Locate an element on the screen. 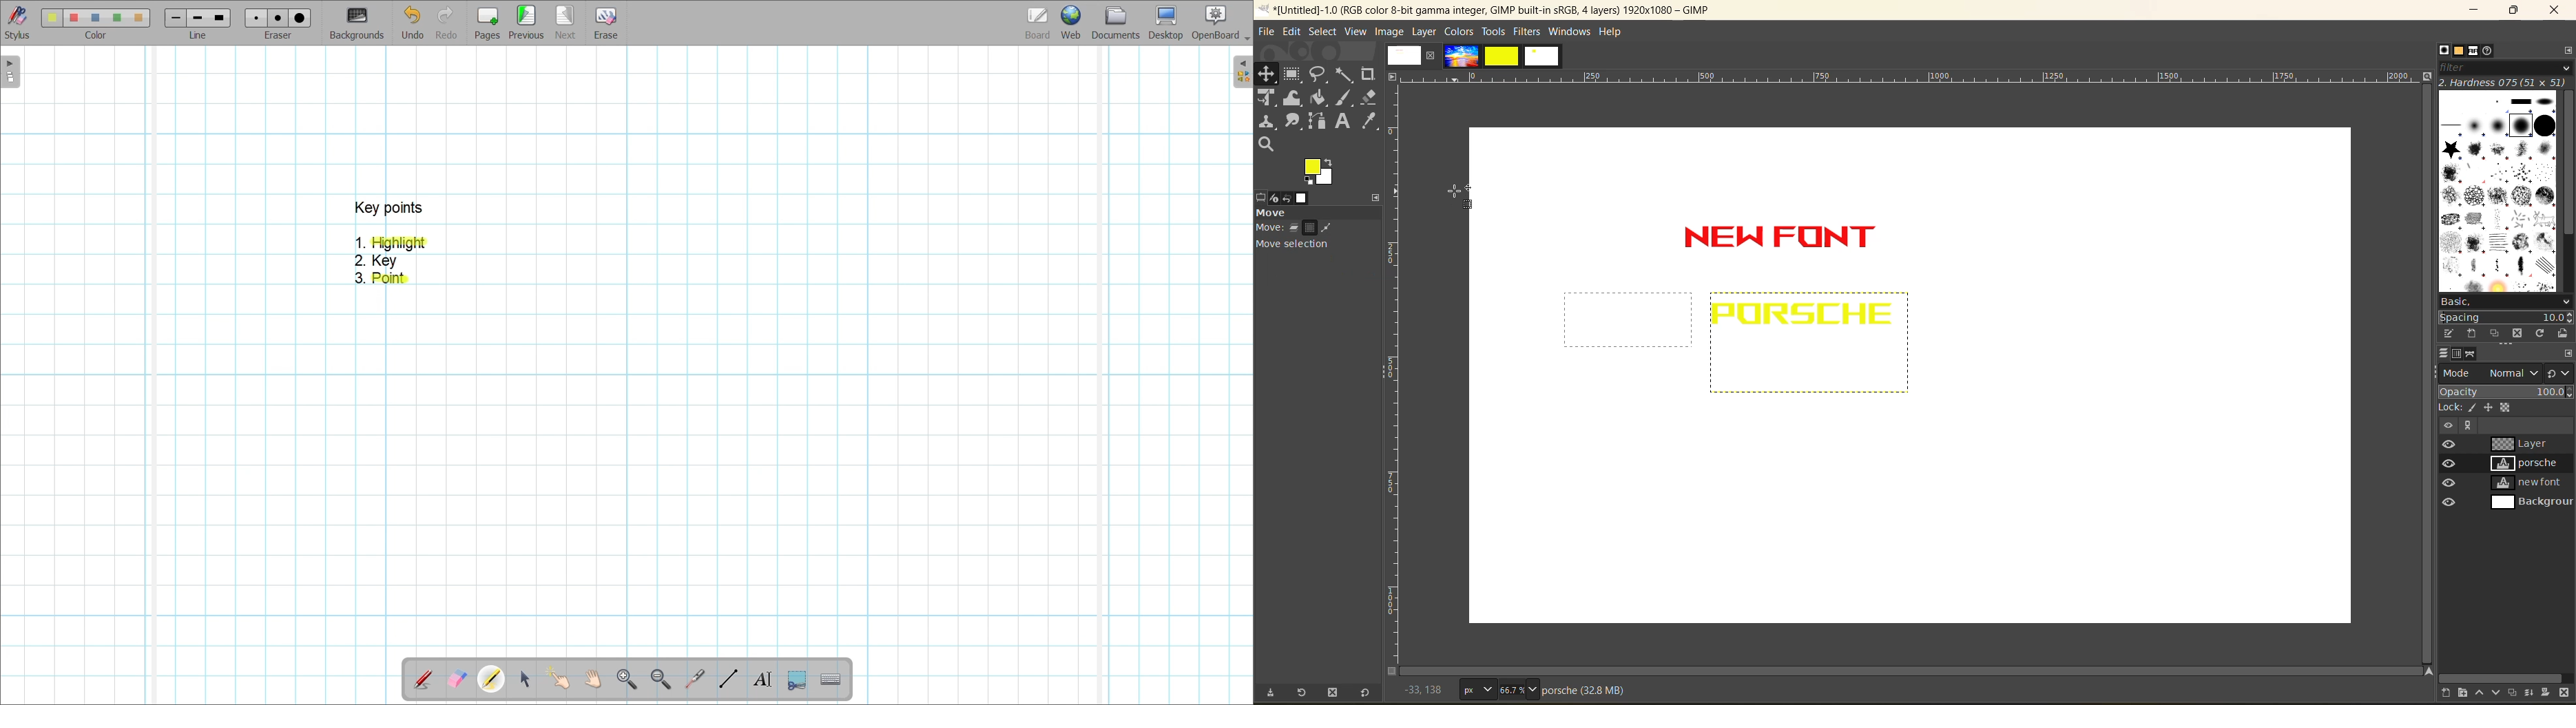 The width and height of the screenshot is (2576, 728). configure is located at coordinates (2568, 352).